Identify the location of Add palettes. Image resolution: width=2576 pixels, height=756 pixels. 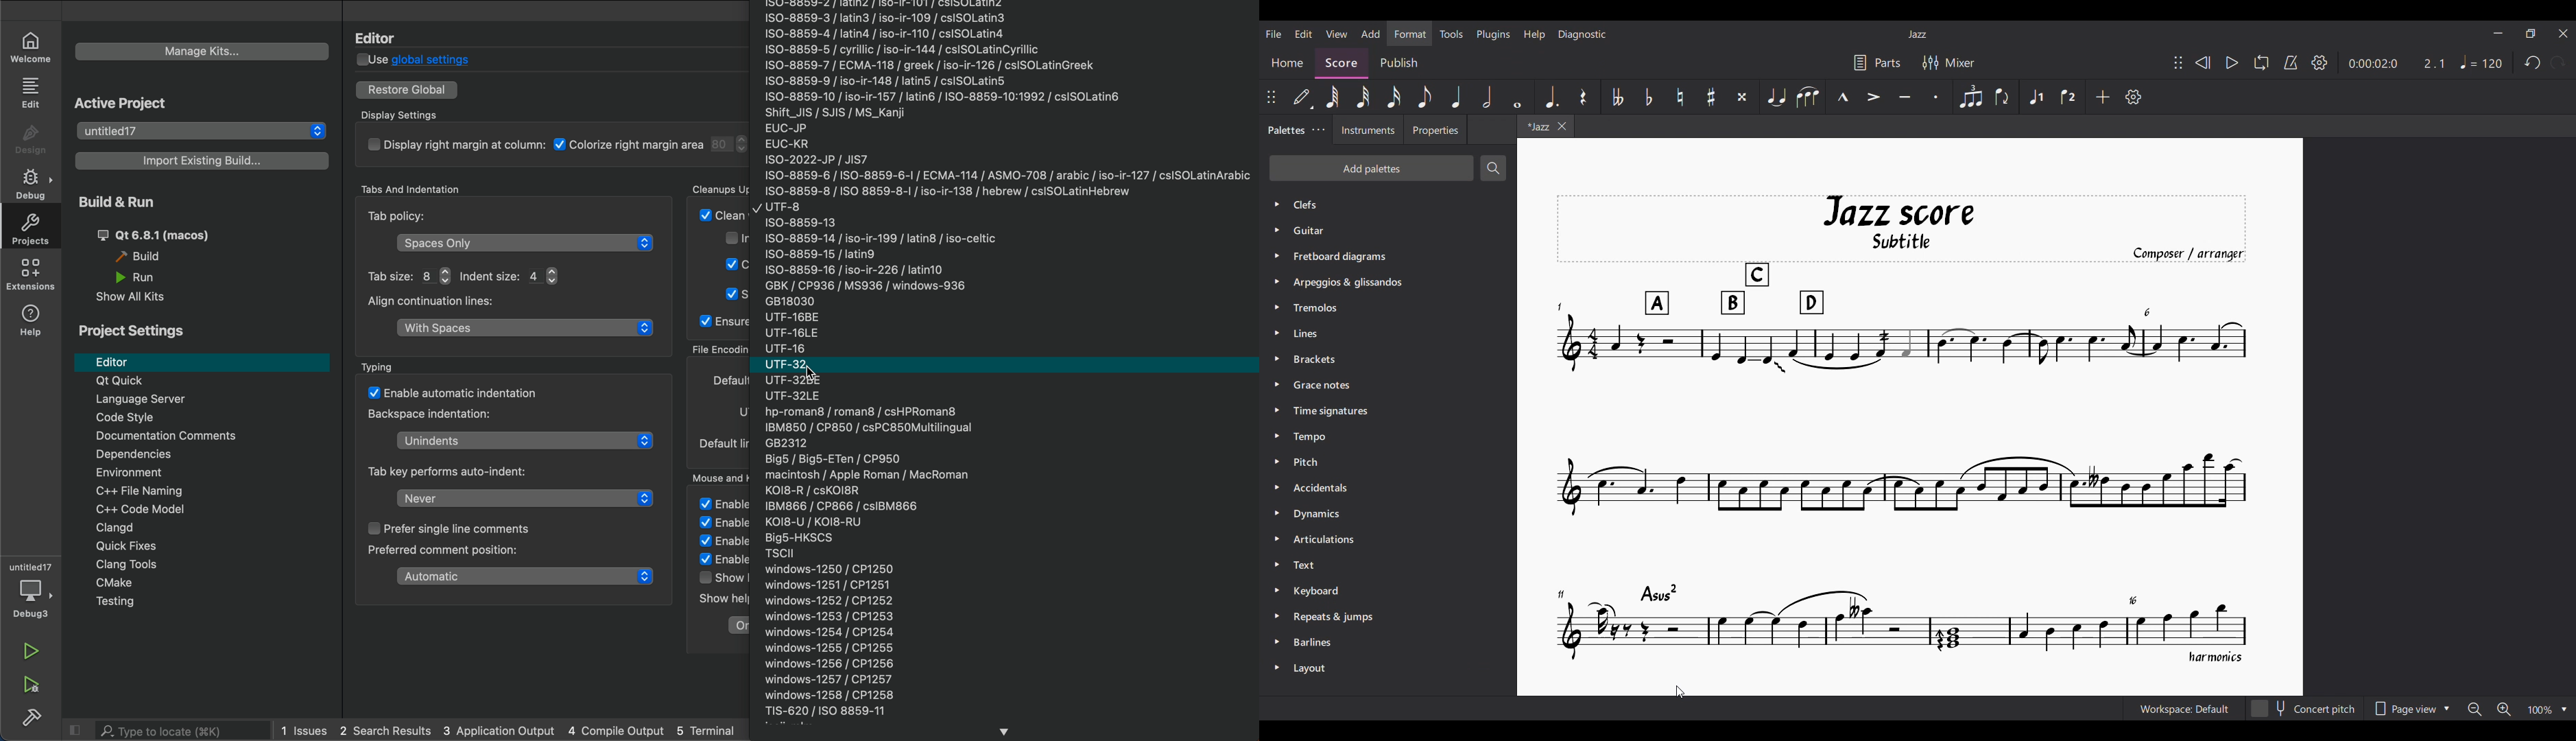
(1370, 168).